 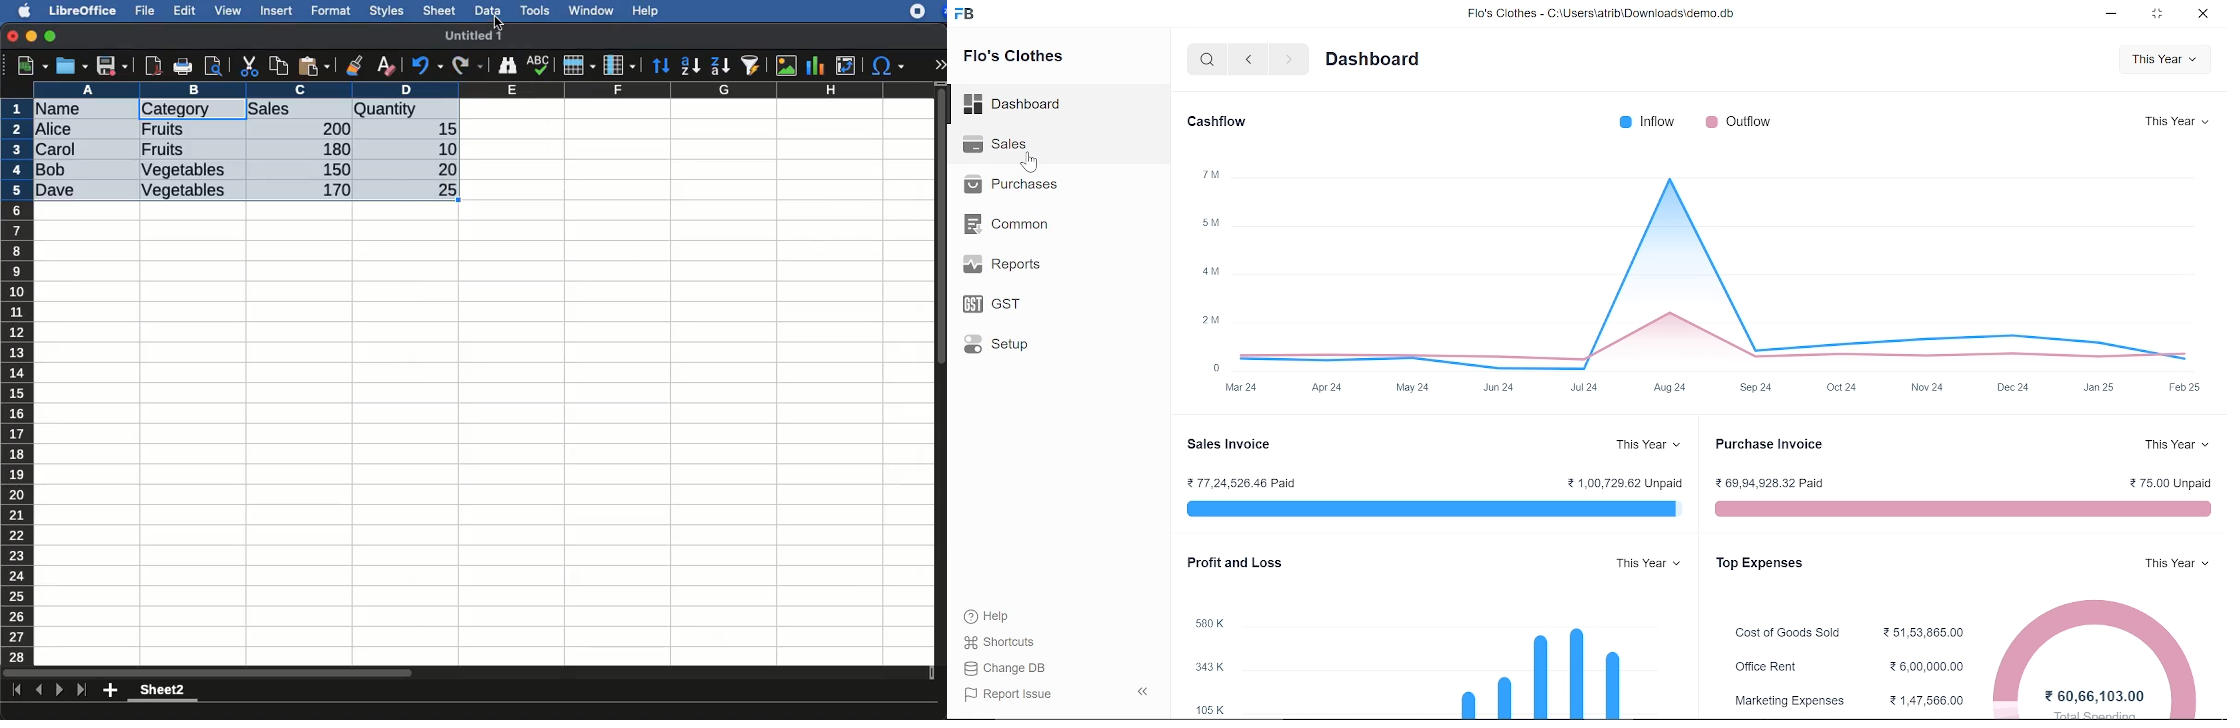 What do you see at coordinates (1768, 484) in the screenshot?
I see `2 69,94,928.32 Paid` at bounding box center [1768, 484].